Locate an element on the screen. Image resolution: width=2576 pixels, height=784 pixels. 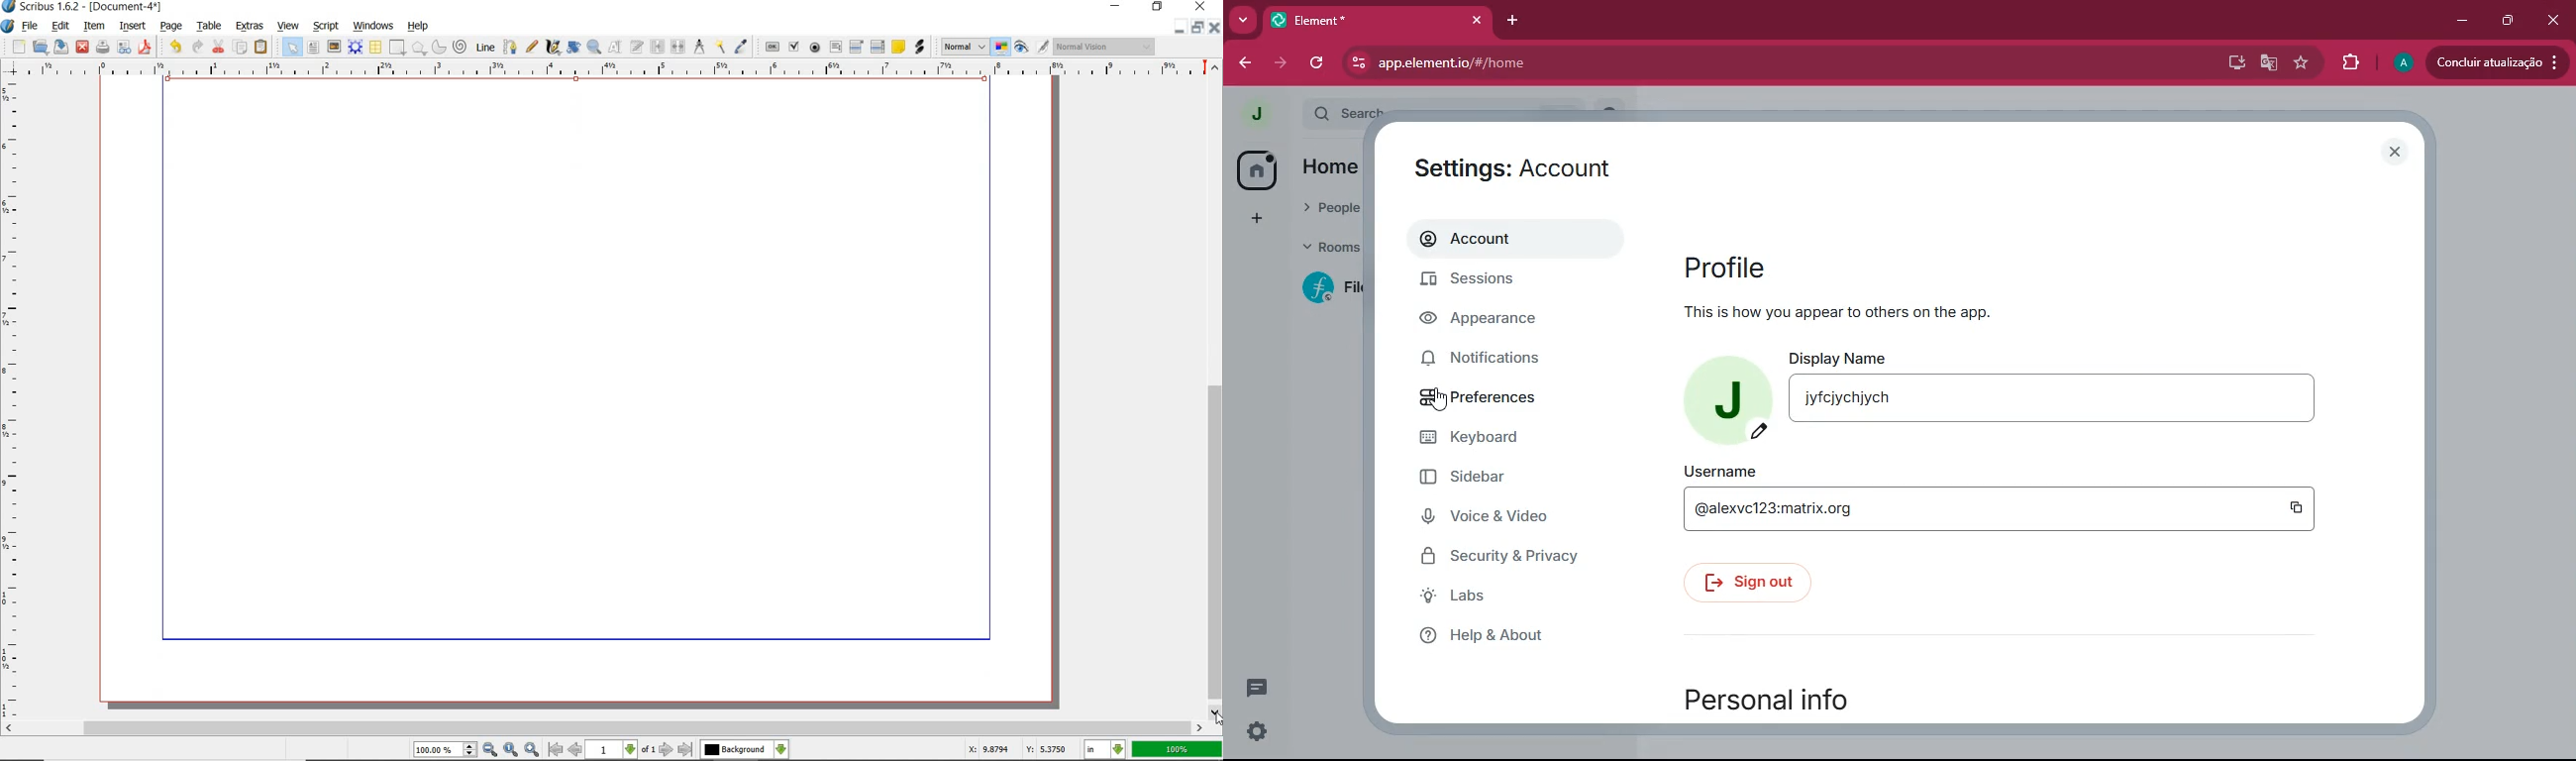
close is located at coordinates (1216, 27).